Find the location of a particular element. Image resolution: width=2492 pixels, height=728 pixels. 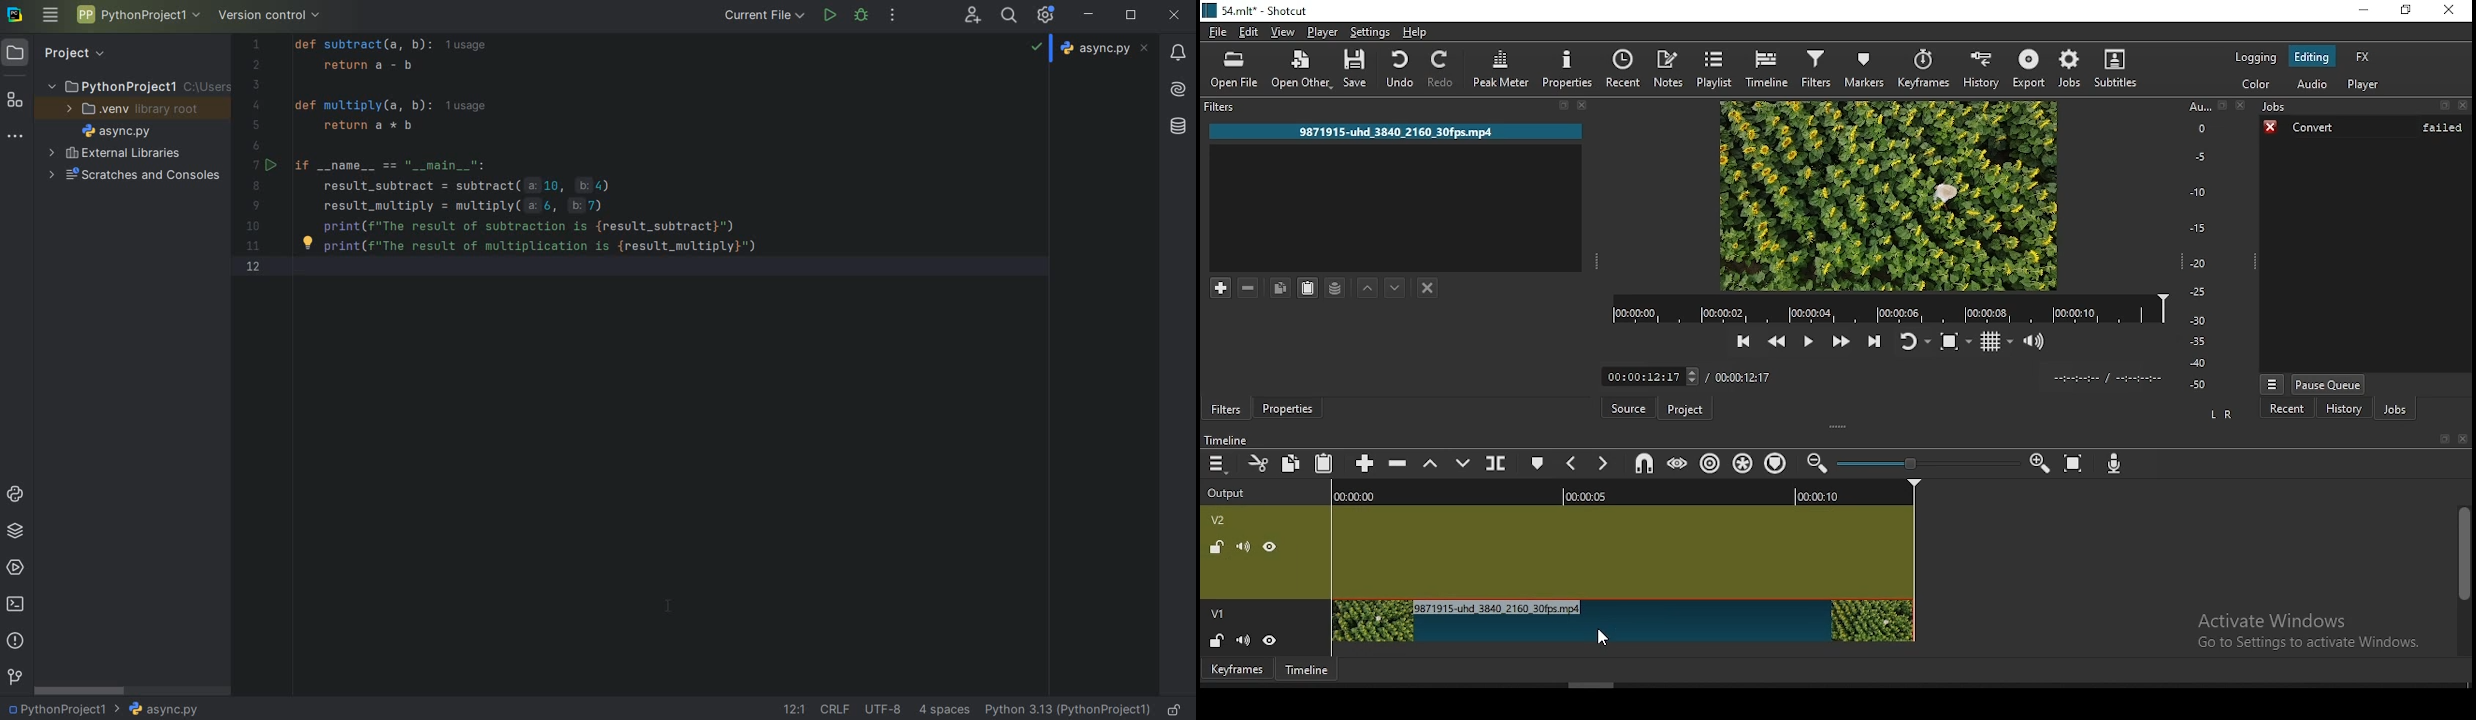

remove selected filters is located at coordinates (1251, 286).